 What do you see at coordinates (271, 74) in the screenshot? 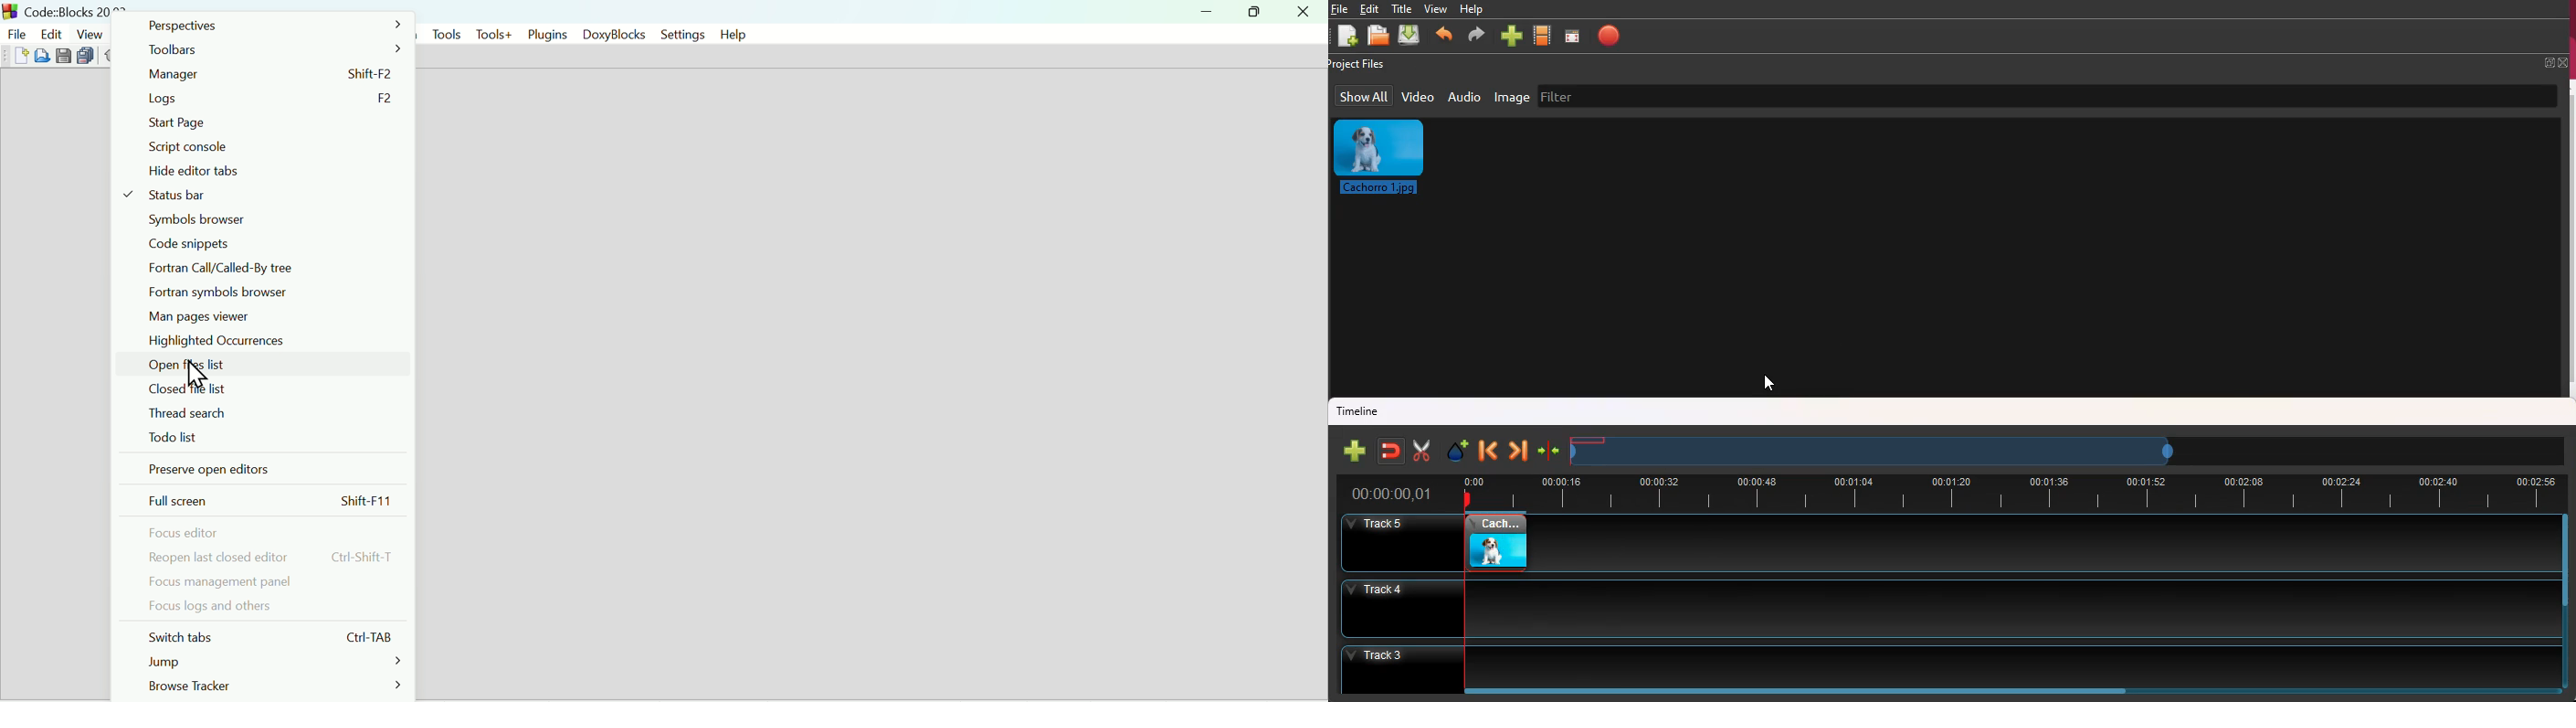
I see `Manager` at bounding box center [271, 74].